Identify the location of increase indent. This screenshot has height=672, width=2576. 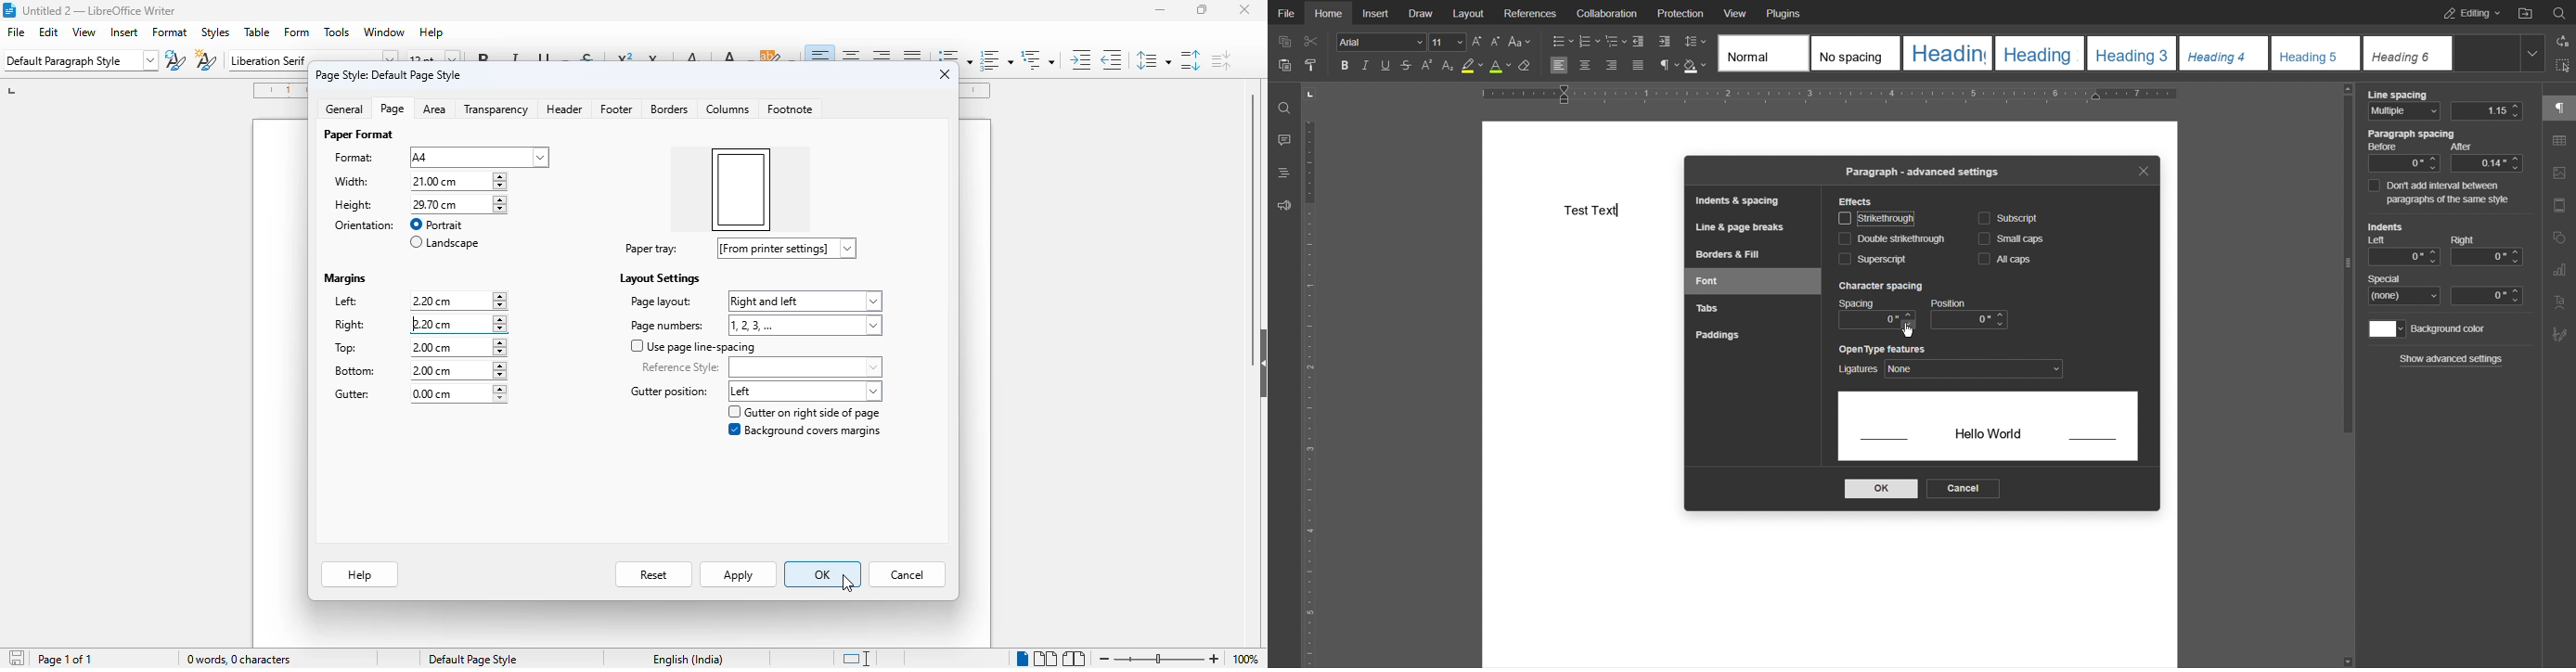
(1081, 60).